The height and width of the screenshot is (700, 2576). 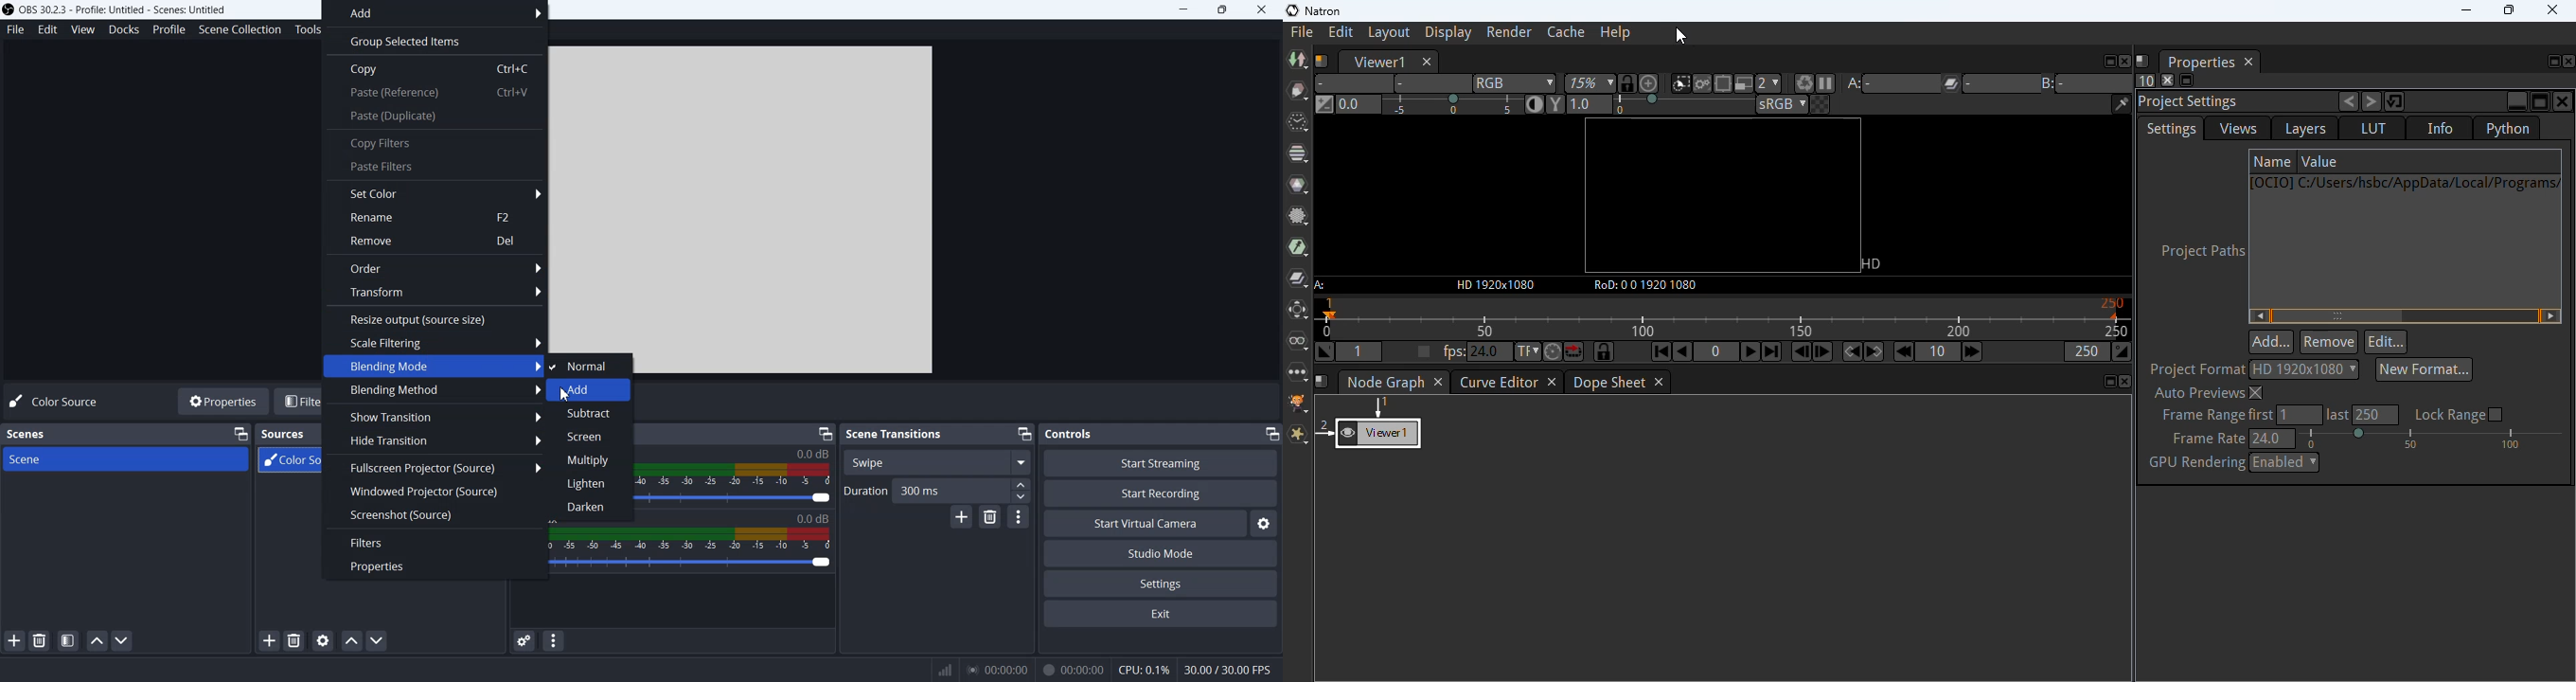 I want to click on Show Transition, so click(x=434, y=417).